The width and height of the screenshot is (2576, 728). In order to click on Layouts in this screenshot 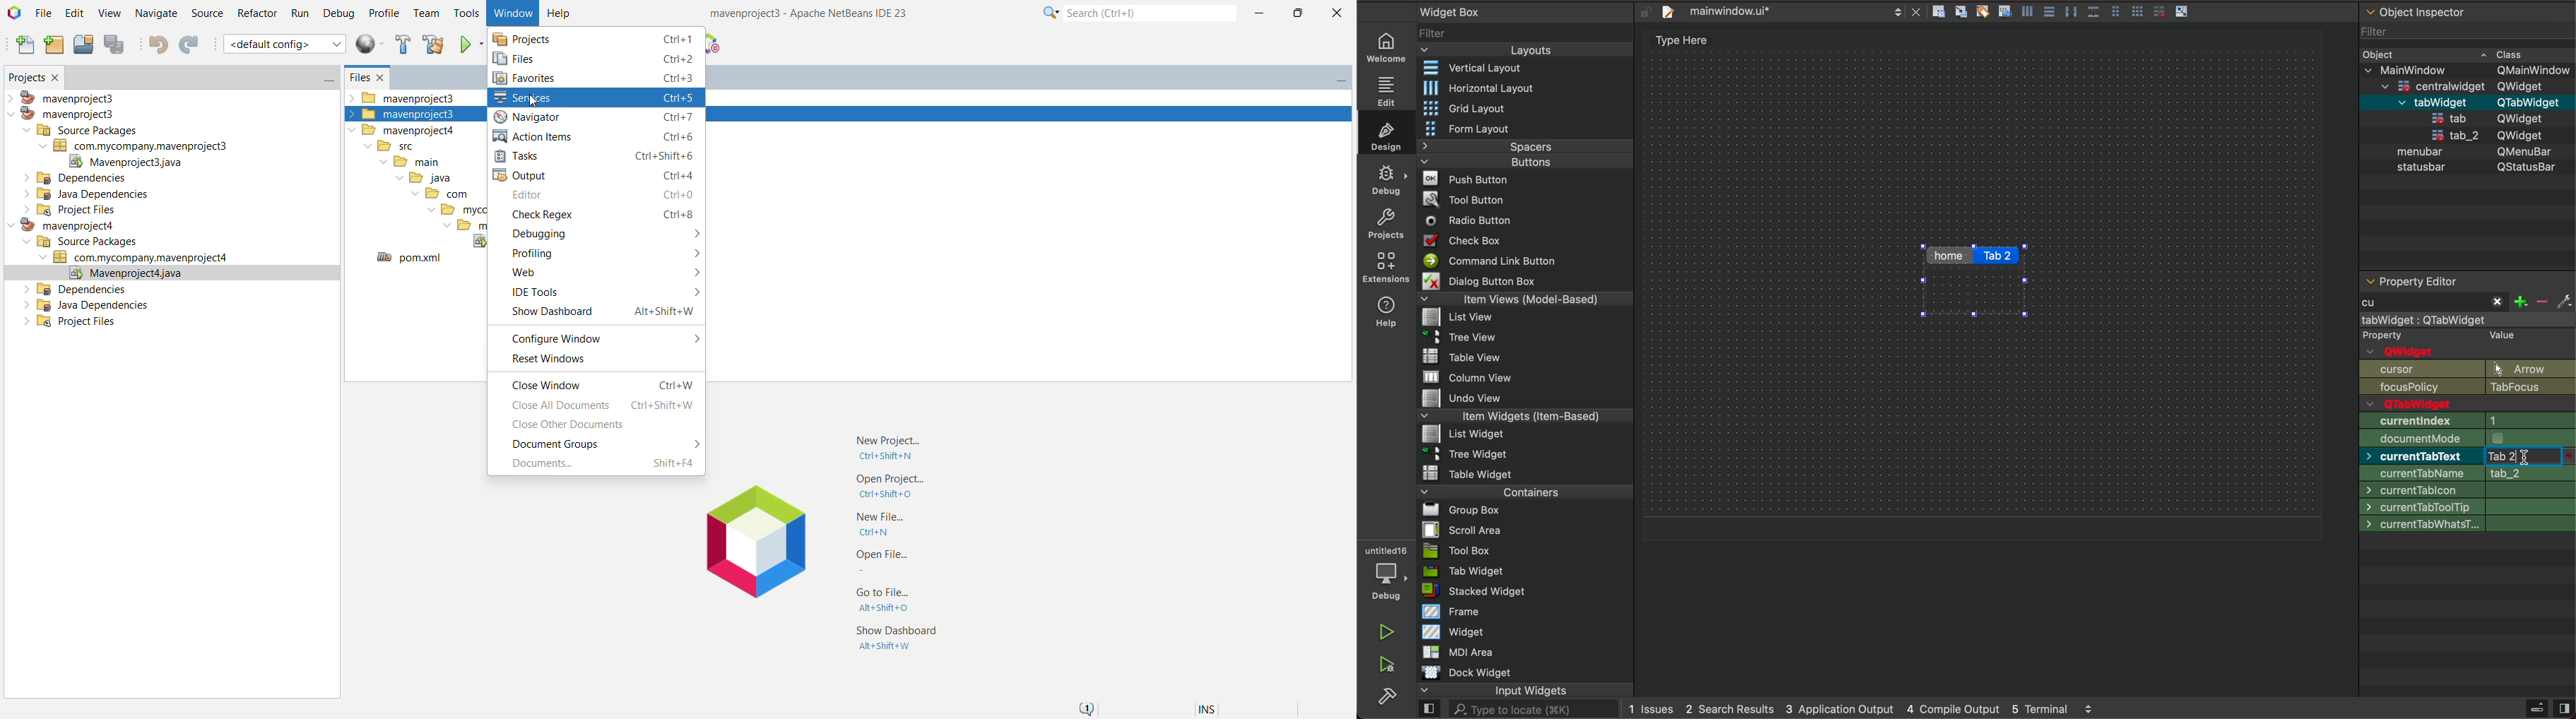, I will do `click(1526, 50)`.